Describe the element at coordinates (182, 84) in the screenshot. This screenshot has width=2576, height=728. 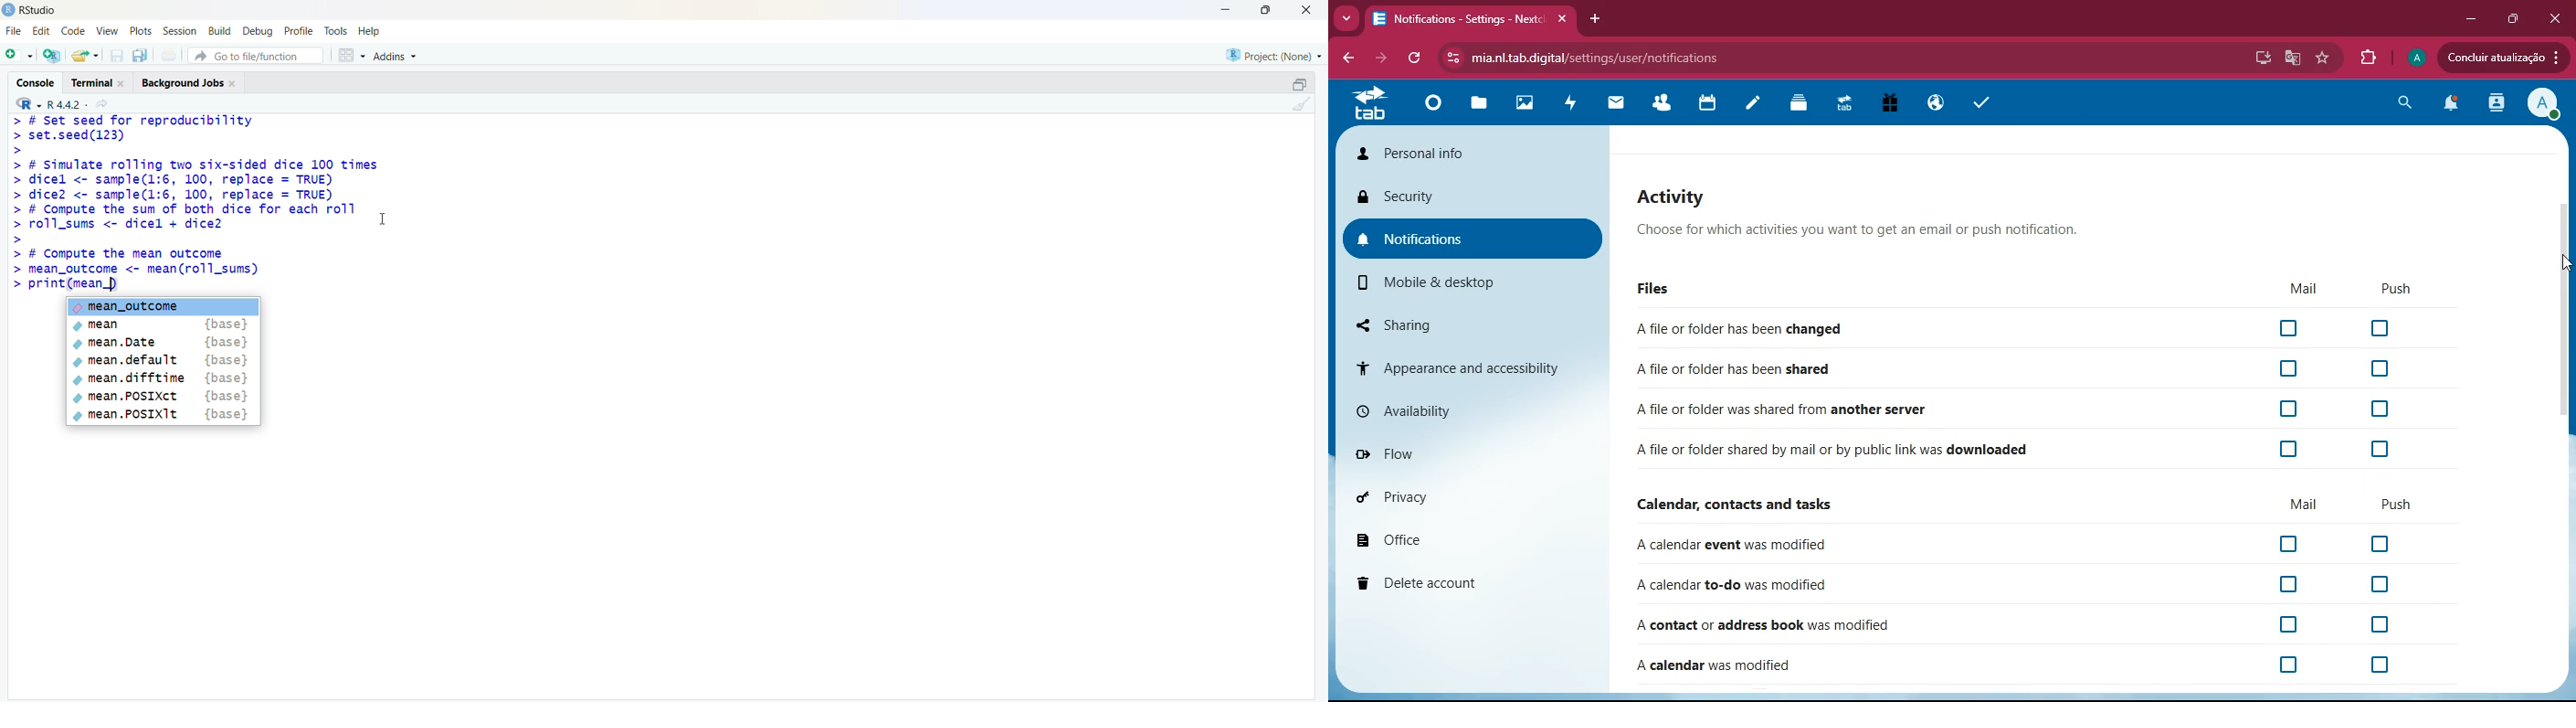
I see `Background jobs` at that location.